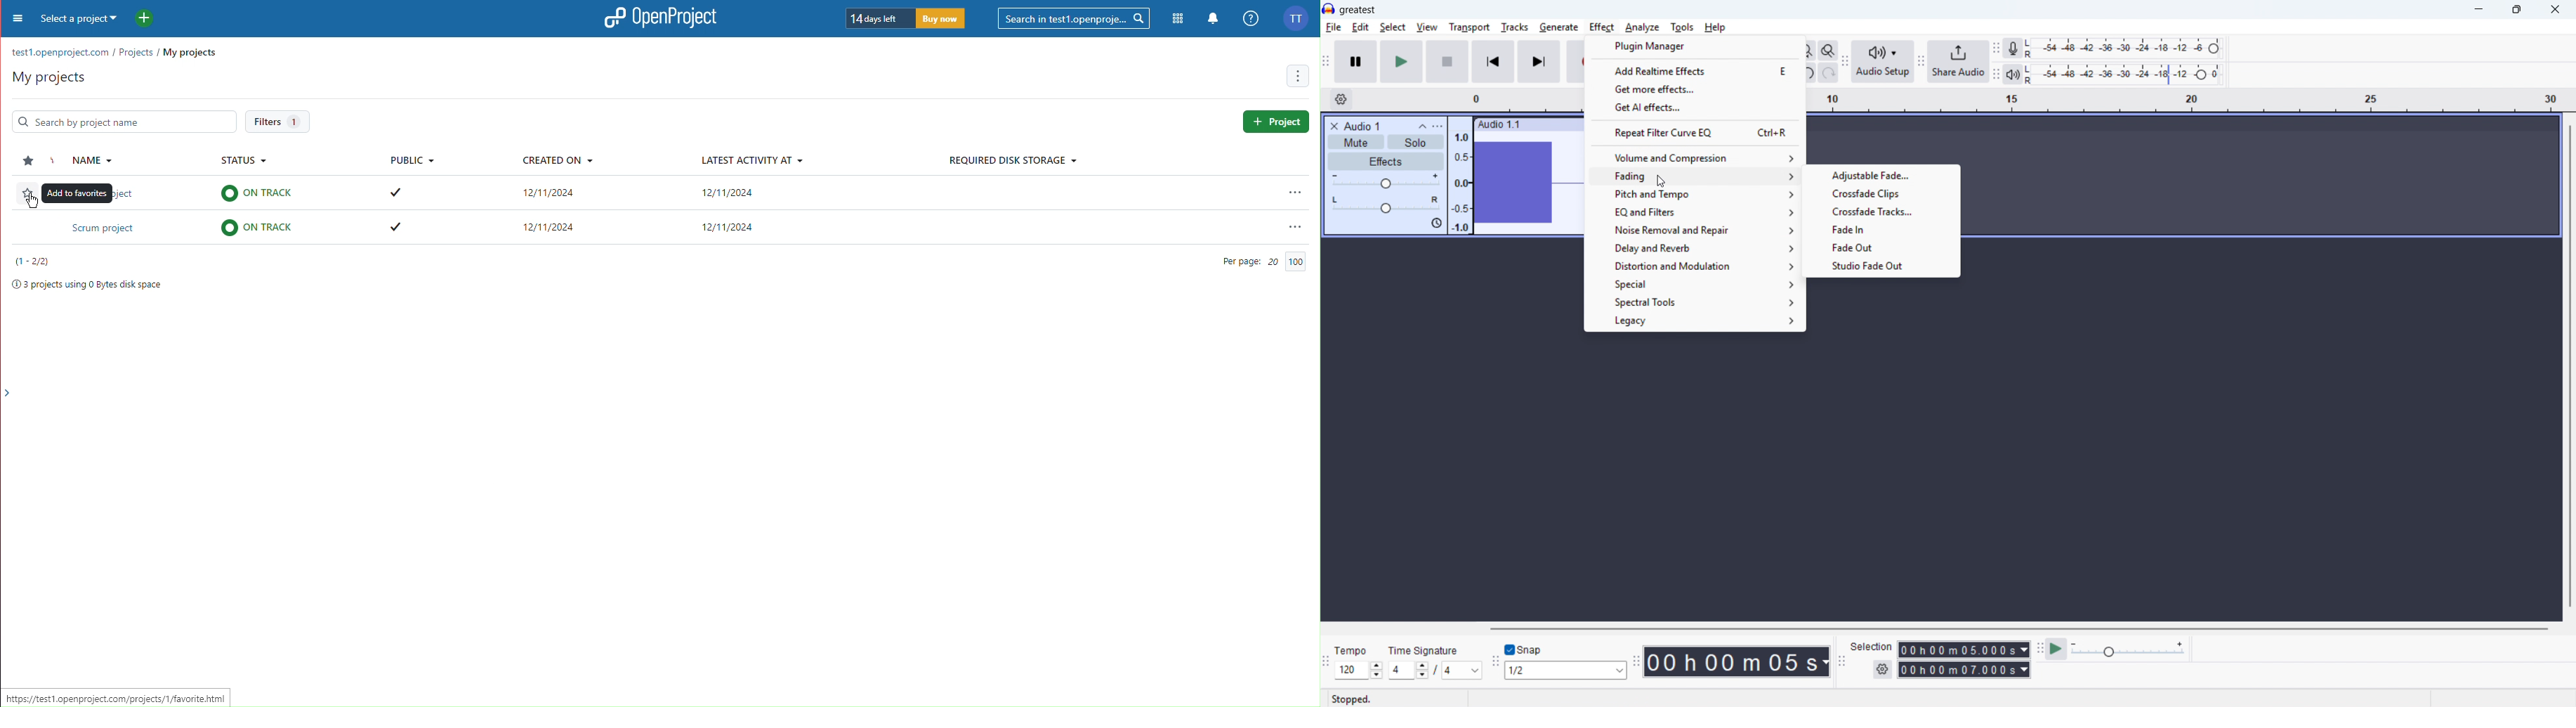 The height and width of the screenshot is (728, 2576). I want to click on Repeat filter and curve EQ, so click(1694, 132).